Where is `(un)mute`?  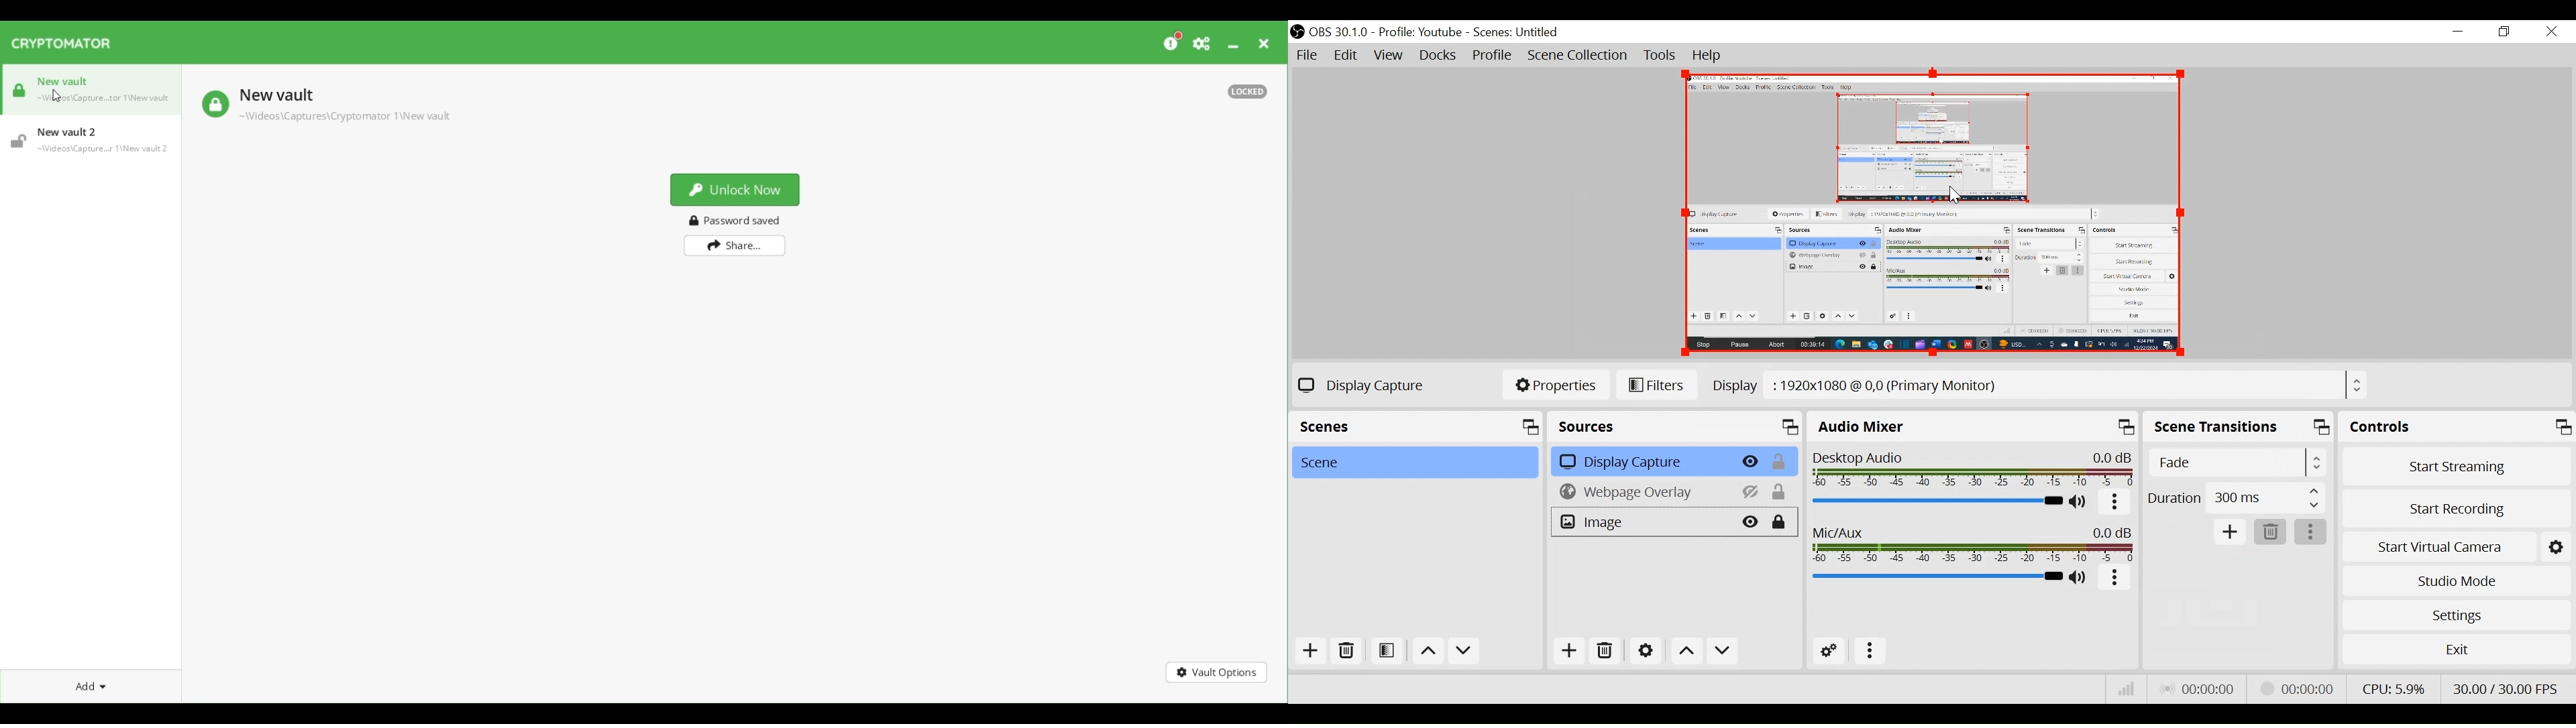 (un)mute is located at coordinates (2080, 579).